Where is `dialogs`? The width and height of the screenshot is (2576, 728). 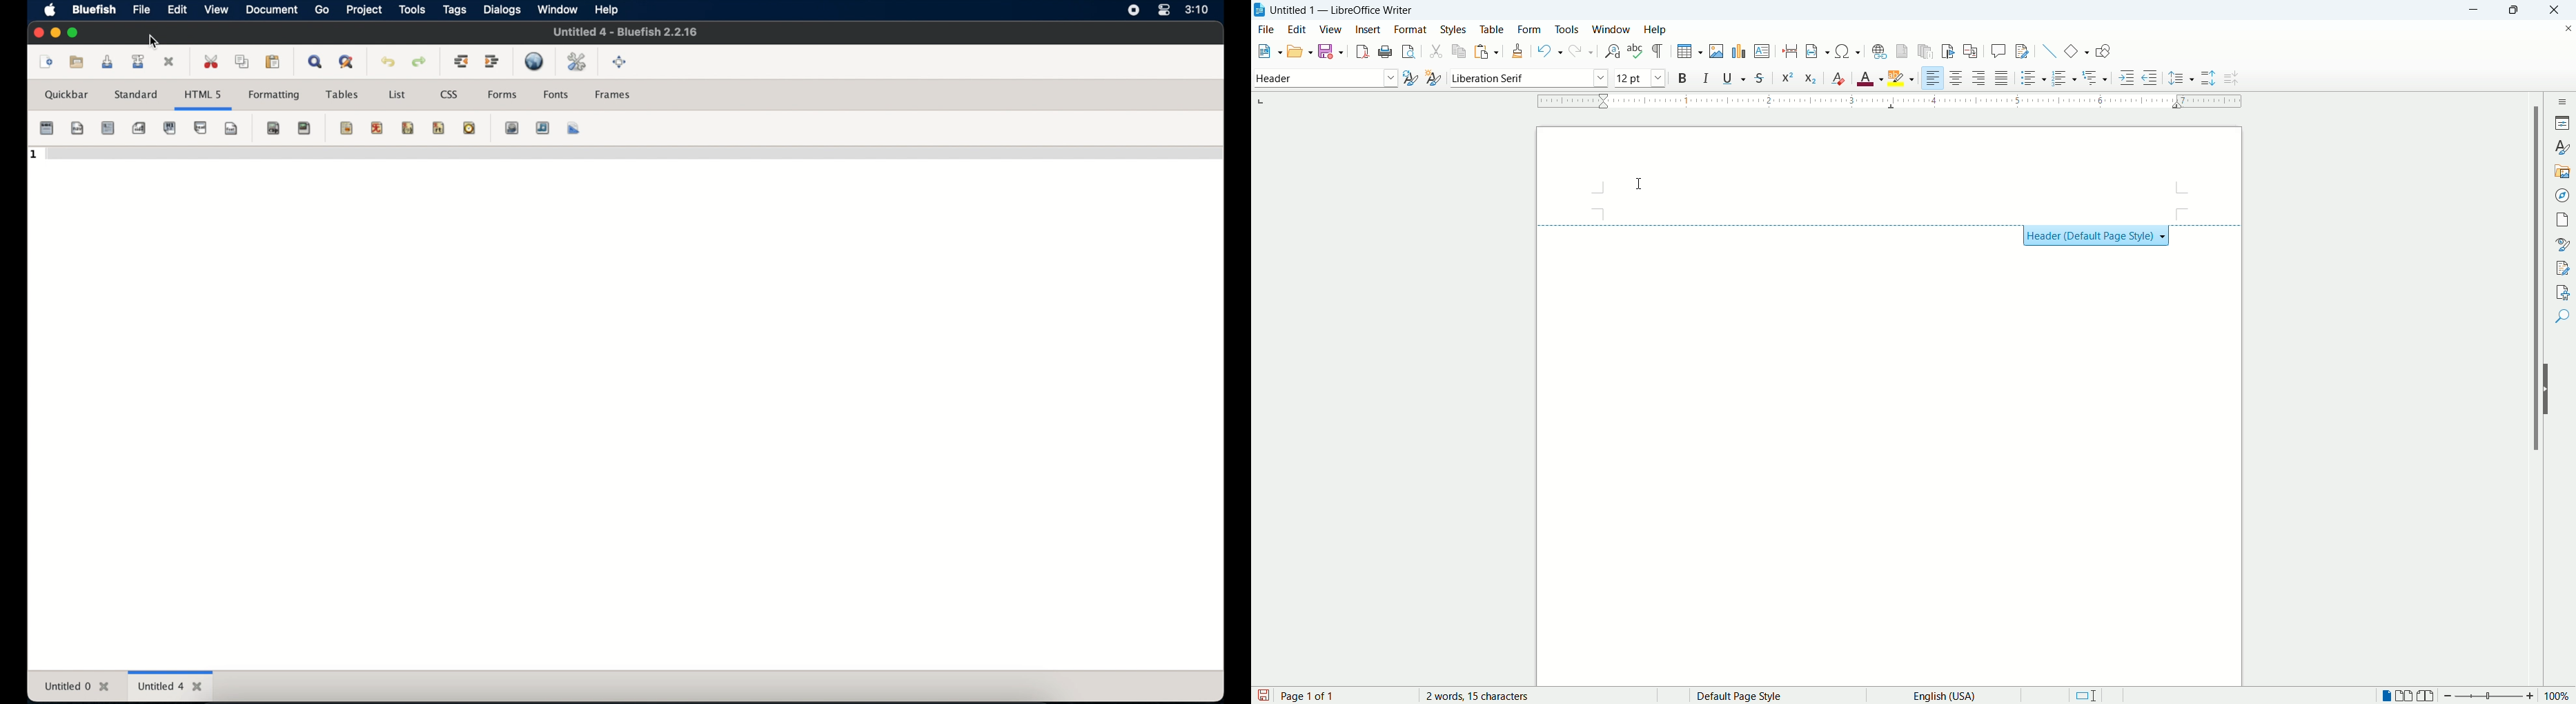
dialogs is located at coordinates (502, 10).